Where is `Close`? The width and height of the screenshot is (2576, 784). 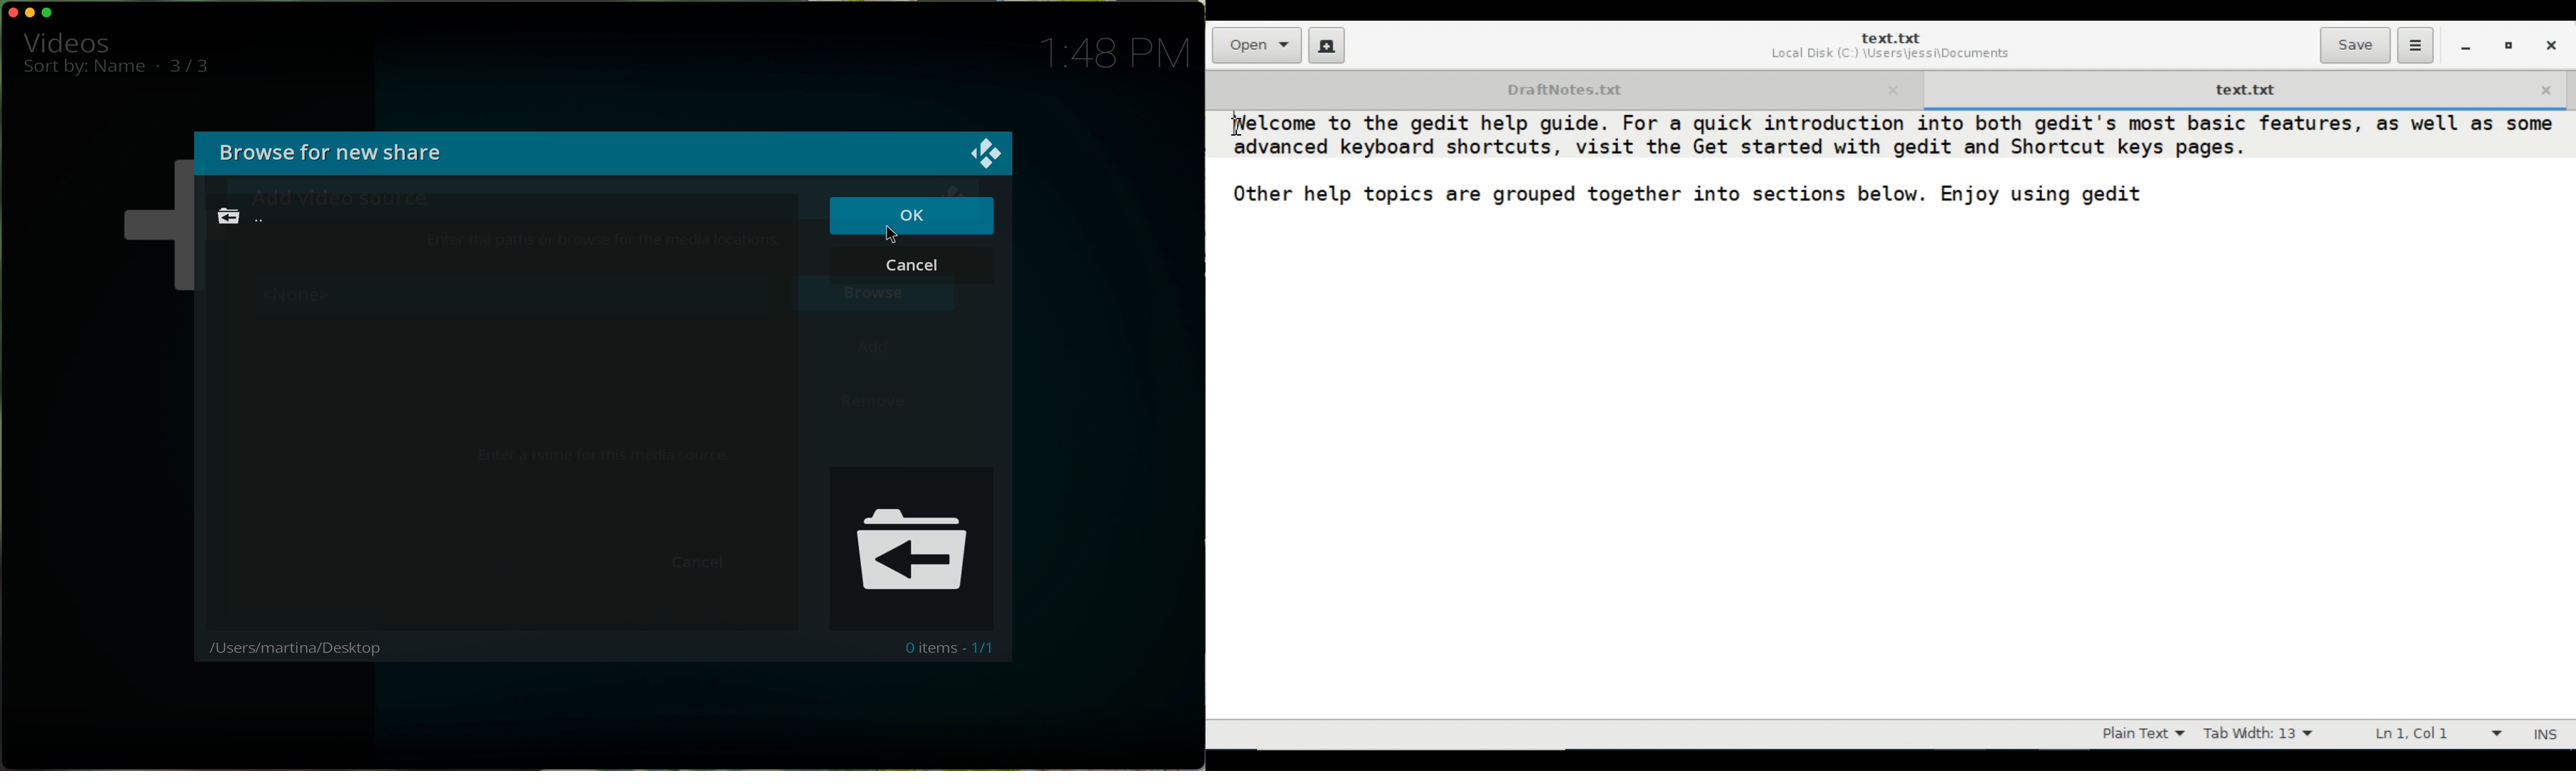
Close is located at coordinates (2550, 44).